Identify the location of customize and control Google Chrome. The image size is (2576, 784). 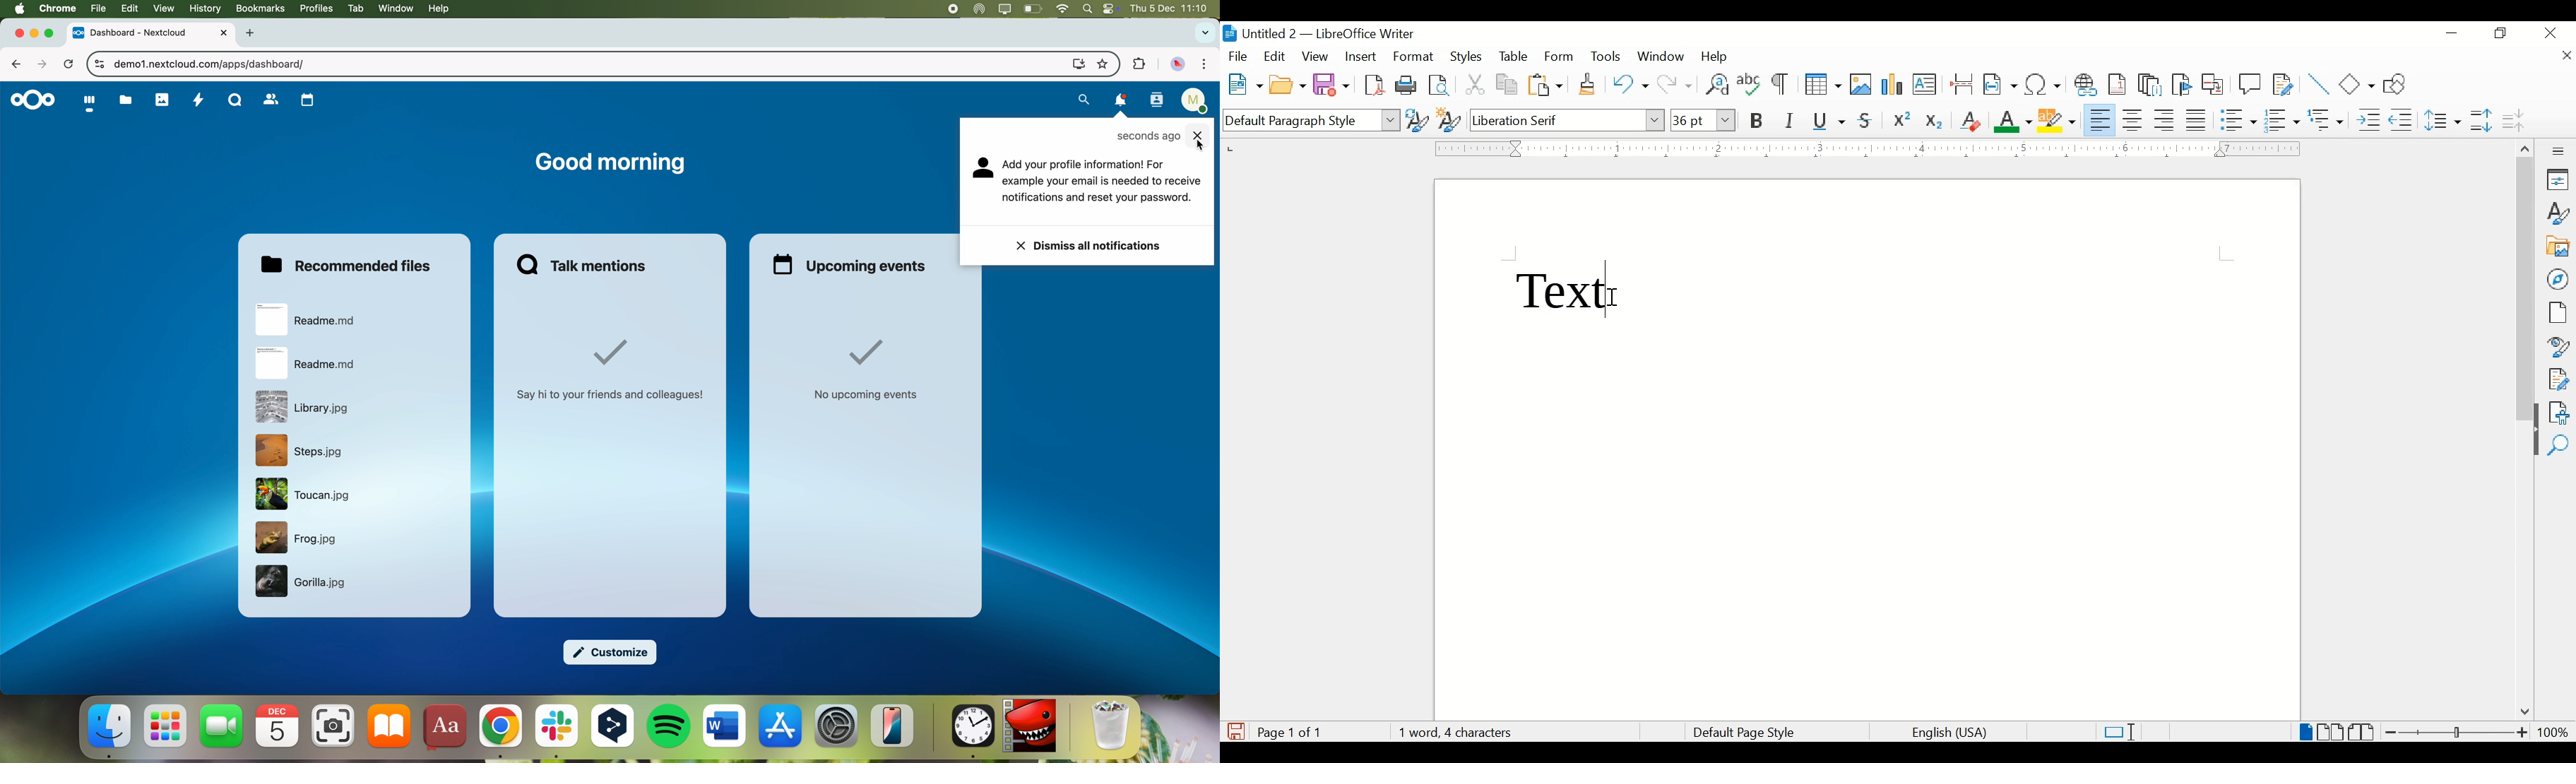
(1205, 65).